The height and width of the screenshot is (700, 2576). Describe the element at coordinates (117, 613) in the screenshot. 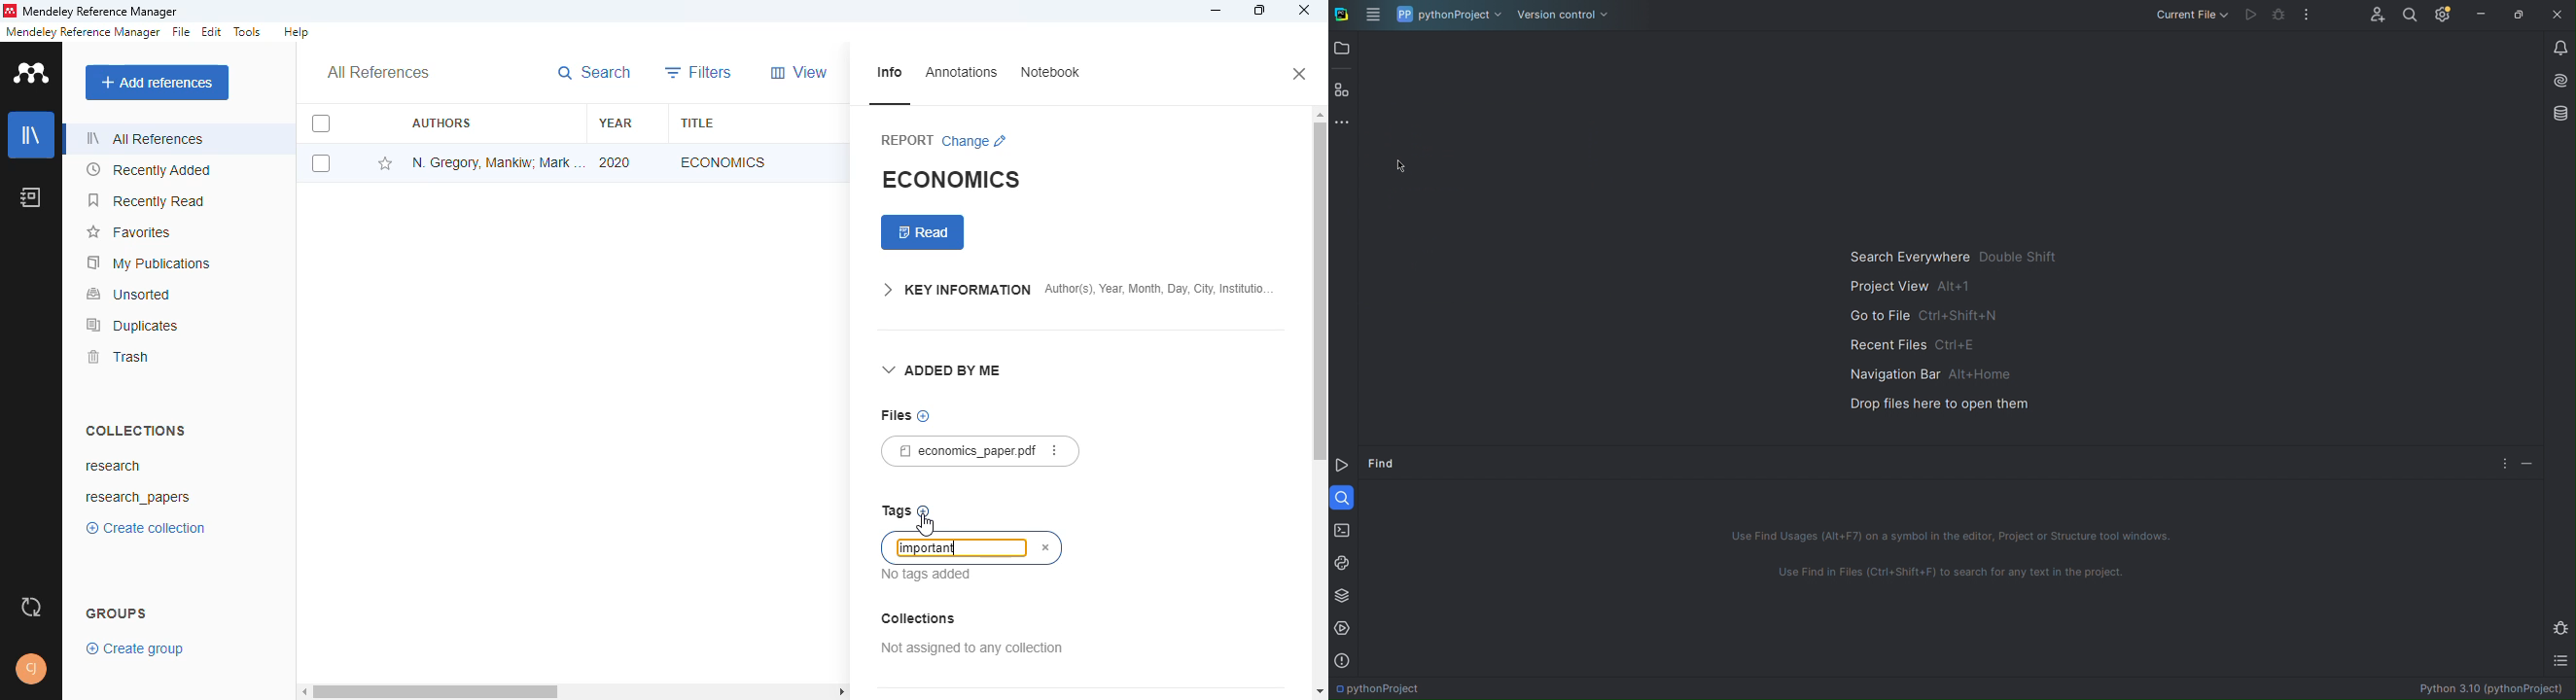

I see `groups` at that location.